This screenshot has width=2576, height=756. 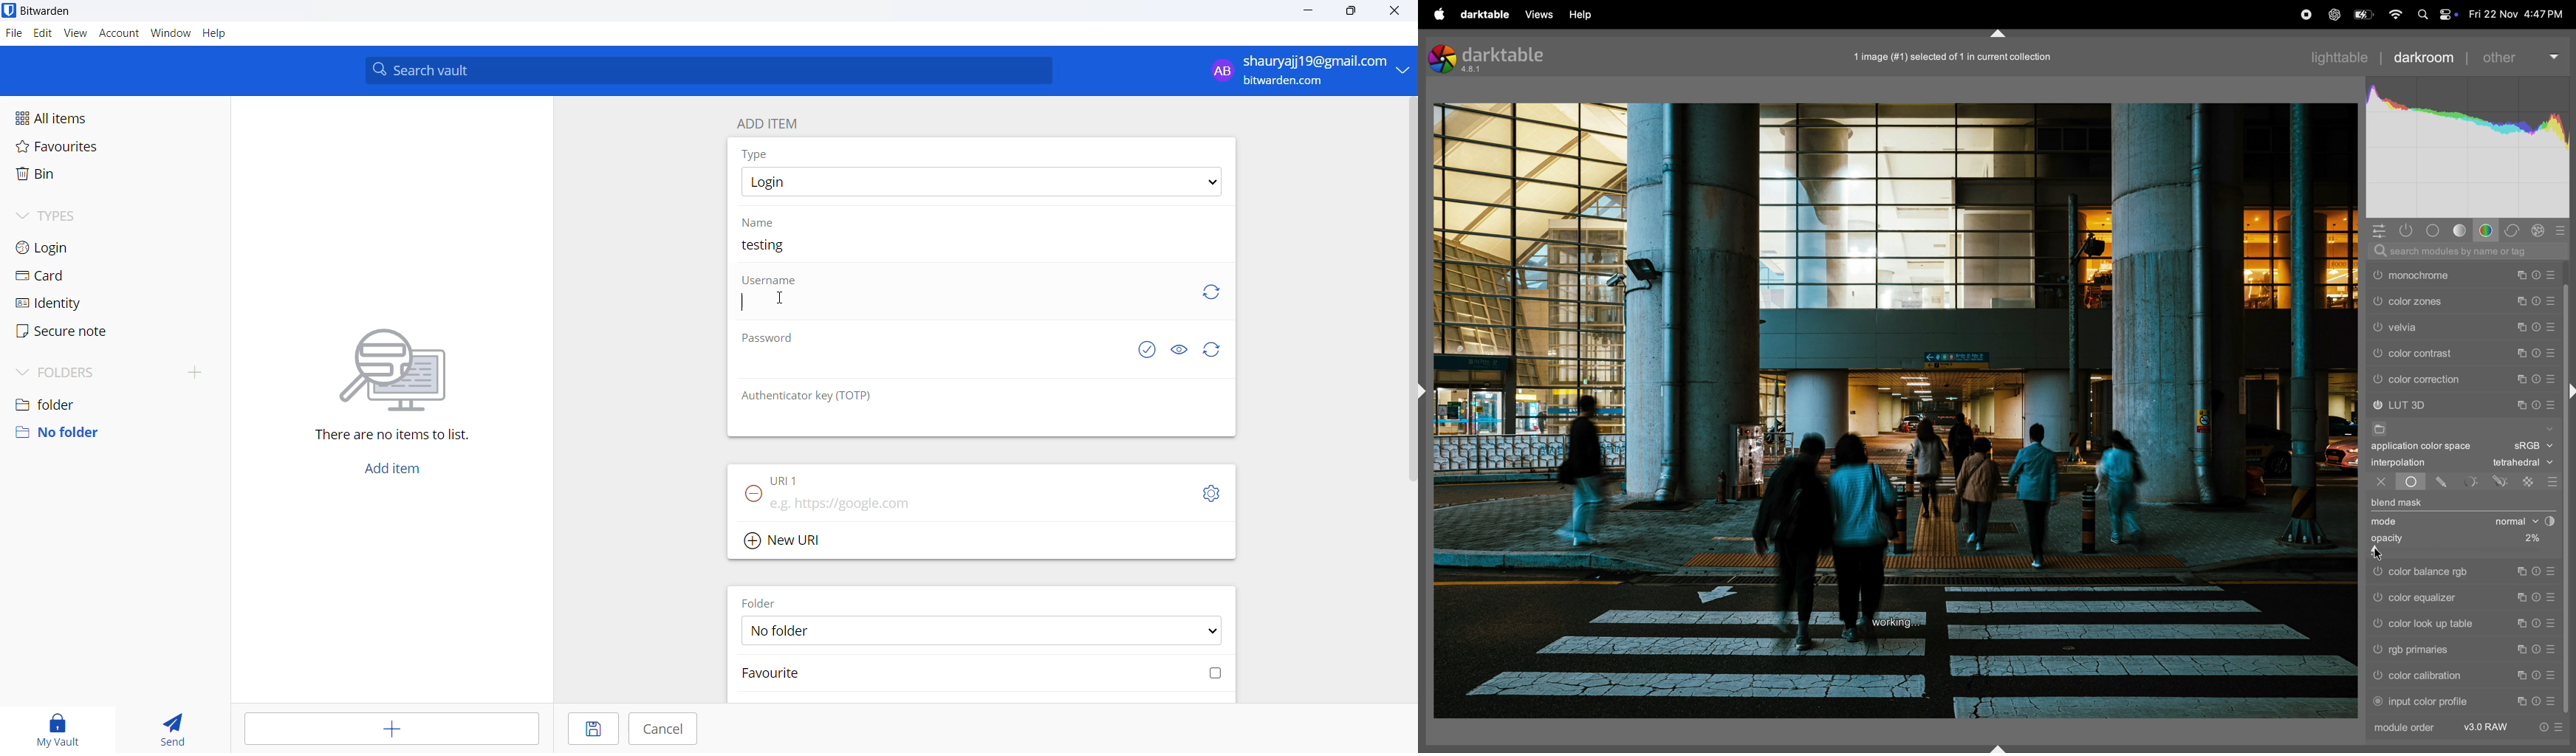 What do you see at coordinates (2518, 273) in the screenshot?
I see `multiple intance actions` at bounding box center [2518, 273].